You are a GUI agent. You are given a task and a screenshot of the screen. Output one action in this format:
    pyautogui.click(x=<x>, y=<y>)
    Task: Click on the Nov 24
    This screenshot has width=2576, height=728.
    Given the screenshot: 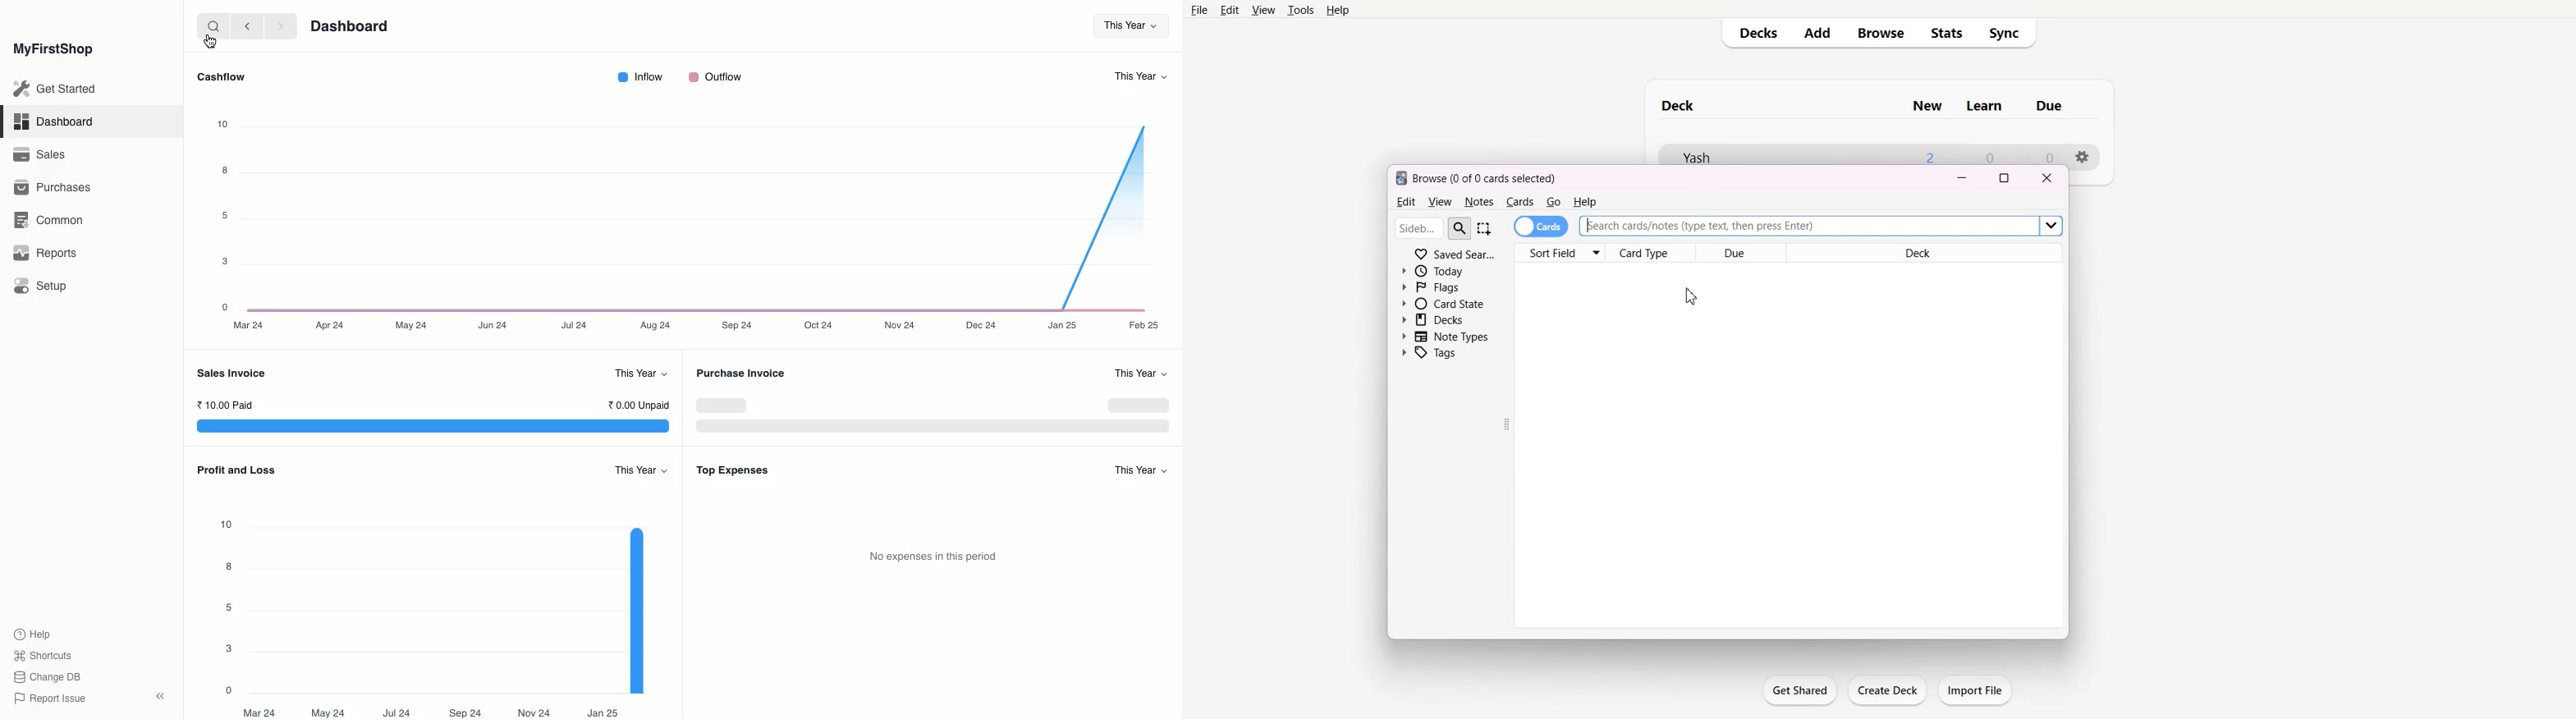 What is the action you would take?
    pyautogui.click(x=533, y=712)
    